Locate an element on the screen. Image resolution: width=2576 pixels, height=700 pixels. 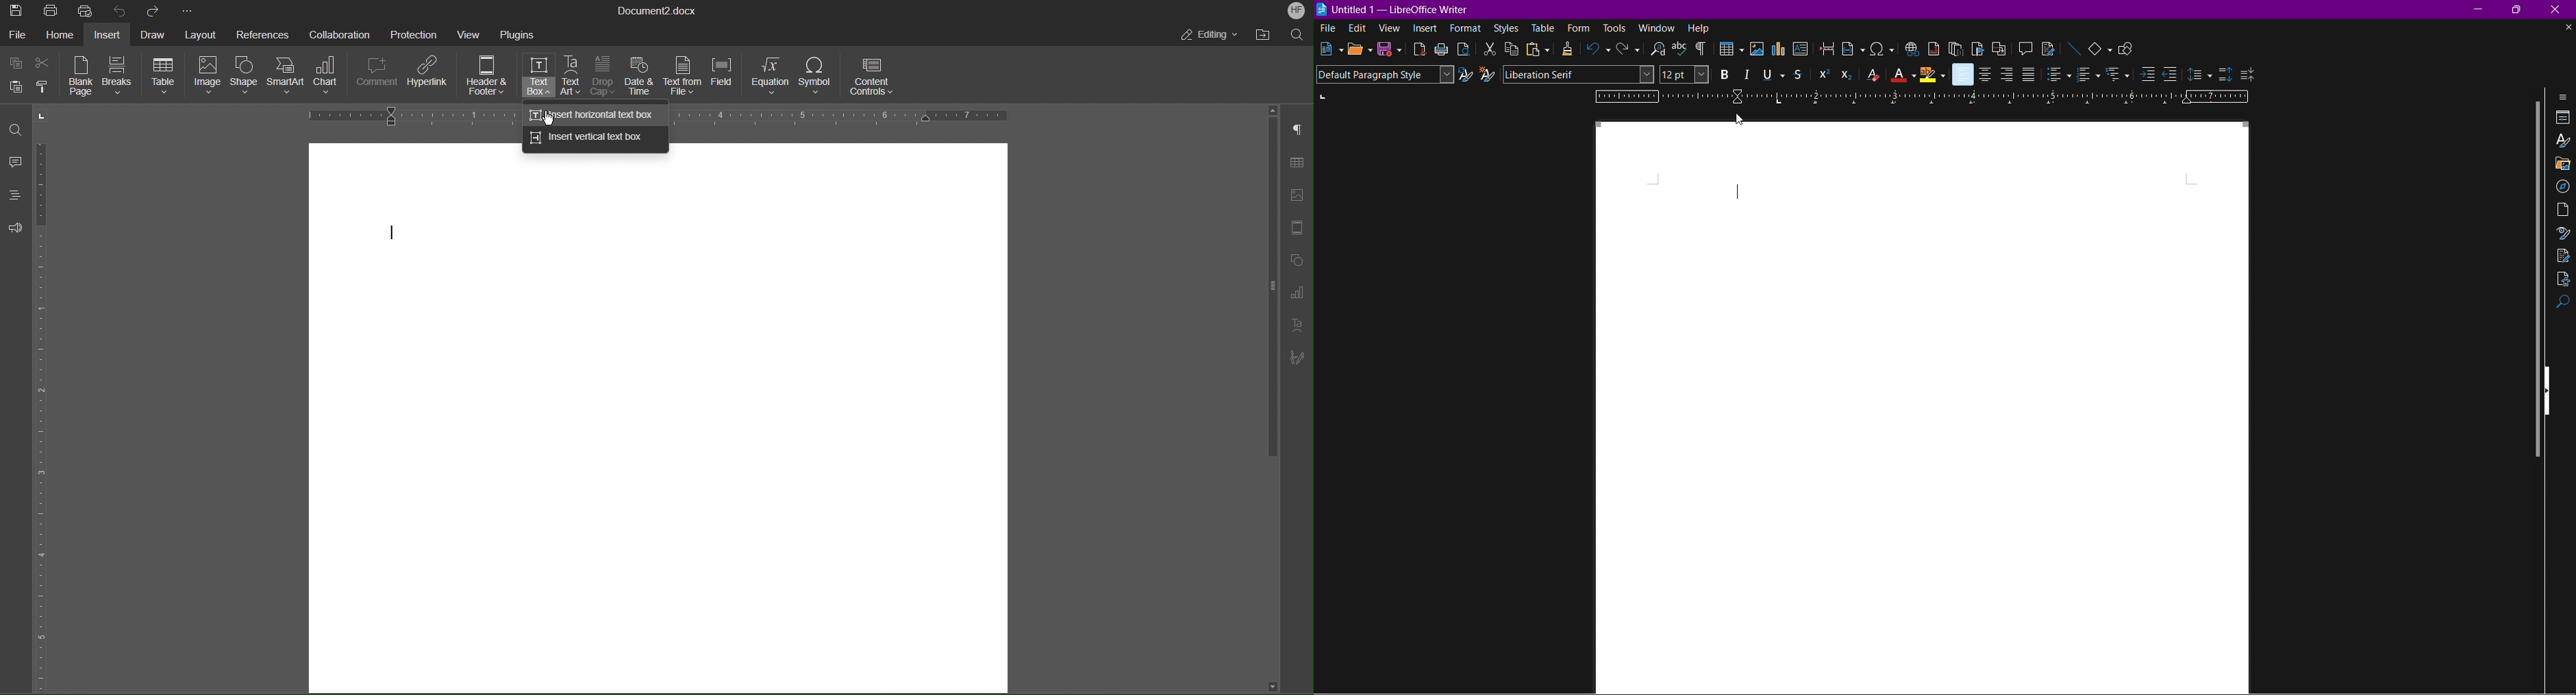
Insert vertical text box is located at coordinates (595, 140).